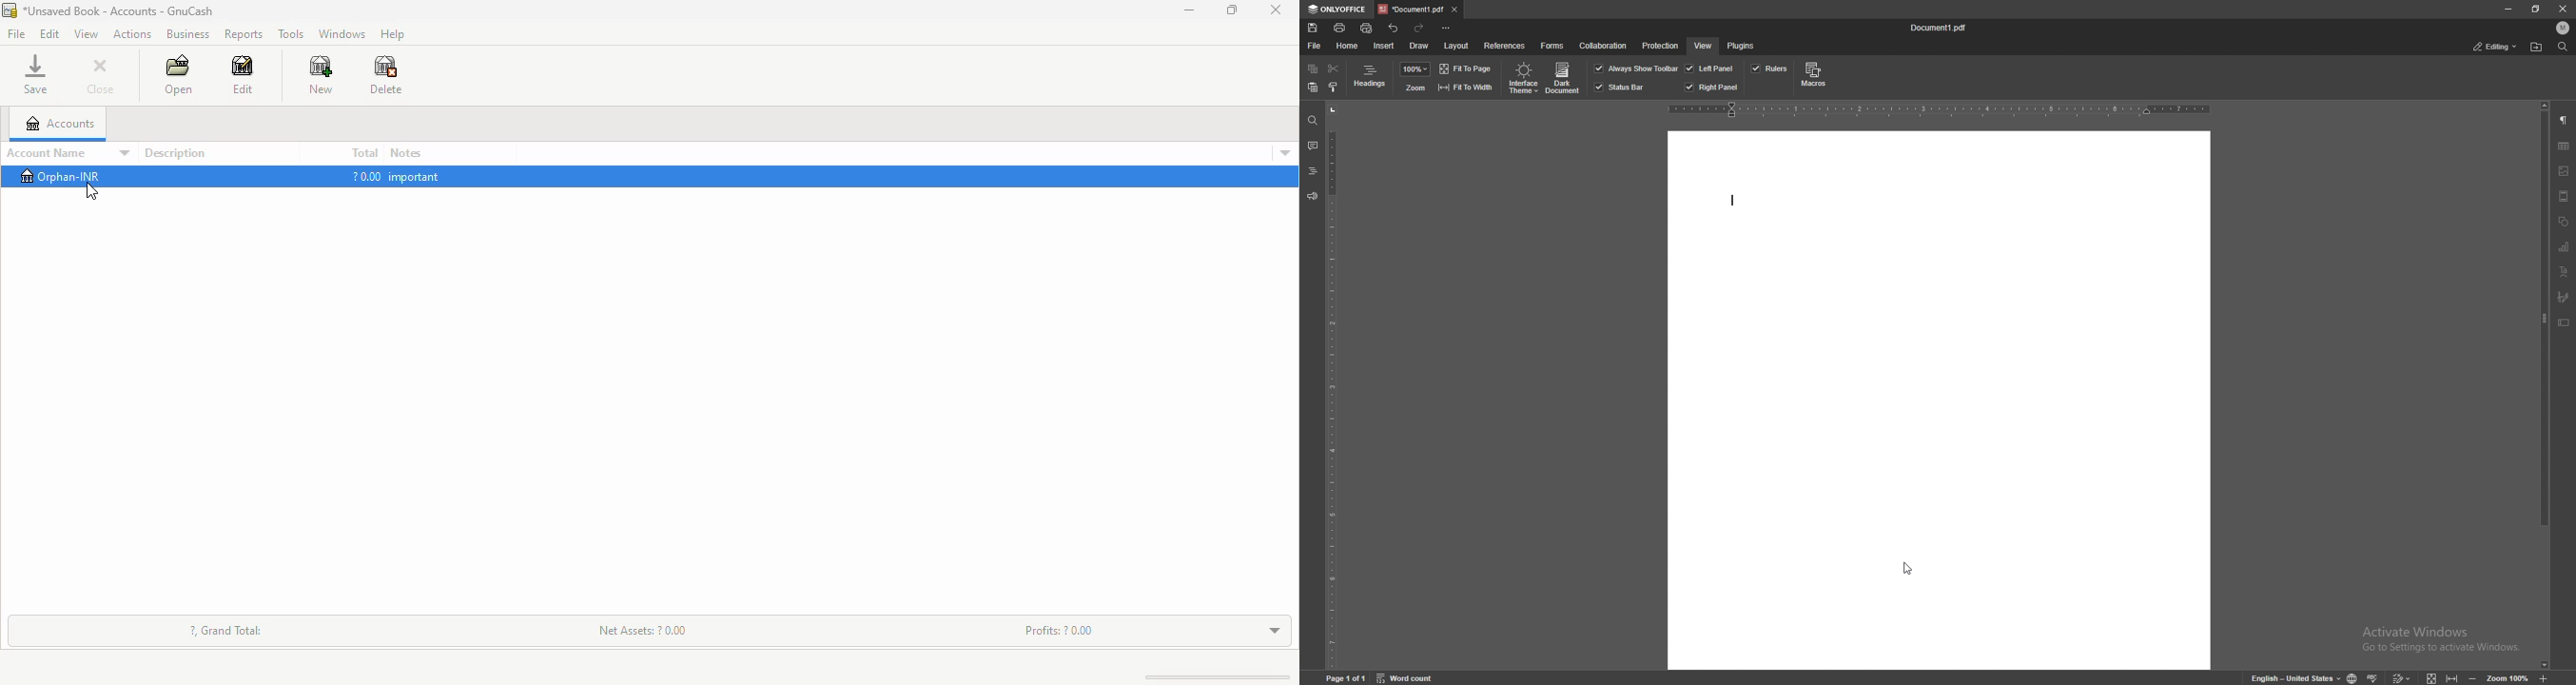 This screenshot has width=2576, height=700. Describe the element at coordinates (1285, 152) in the screenshot. I see `account details` at that location.